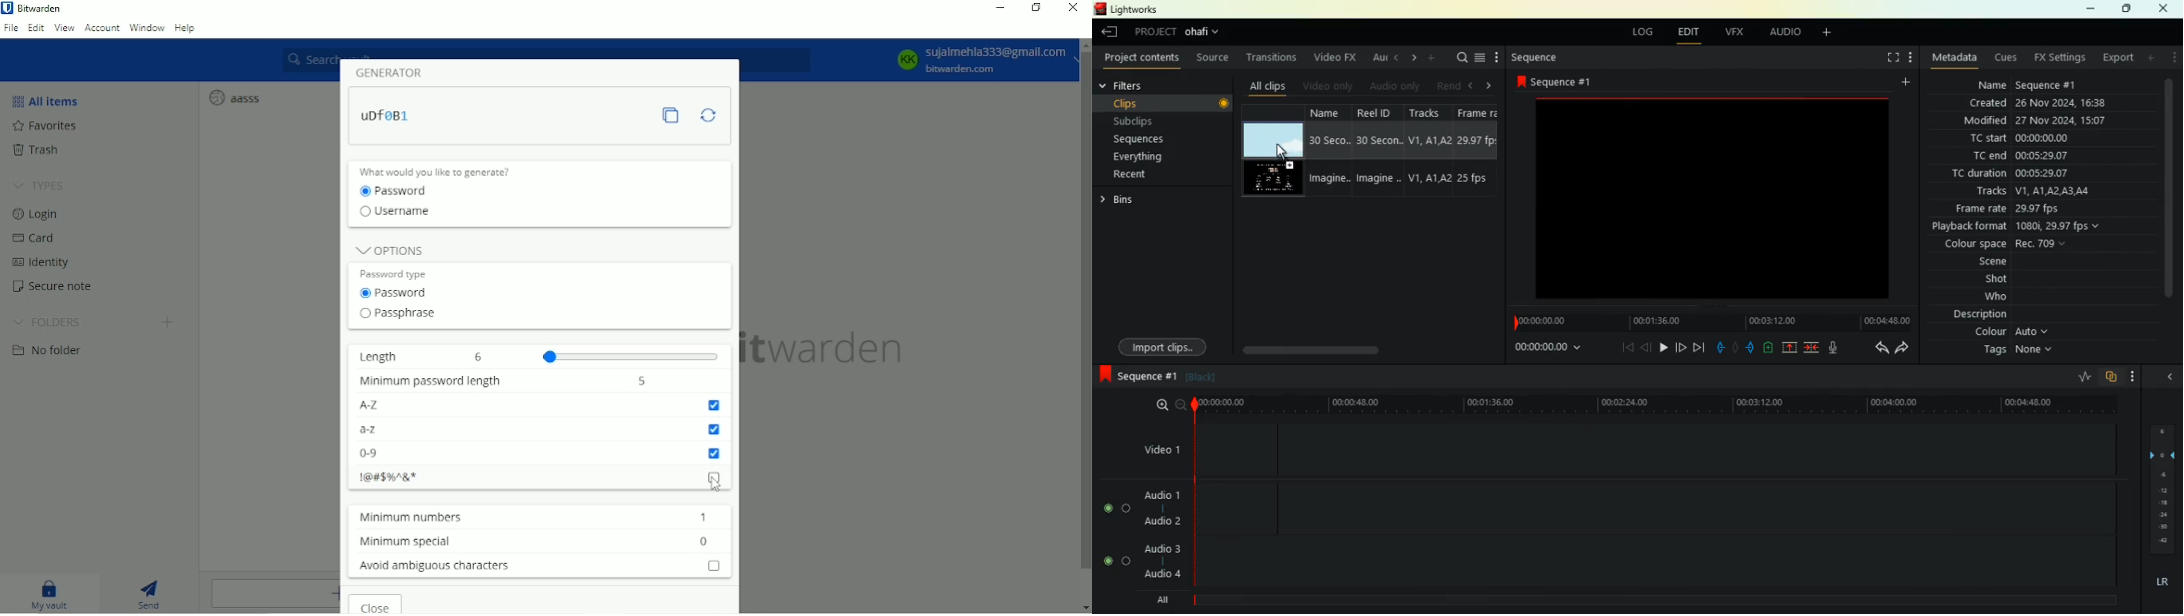 The height and width of the screenshot is (616, 2184). I want to click on menu, so click(2172, 58).